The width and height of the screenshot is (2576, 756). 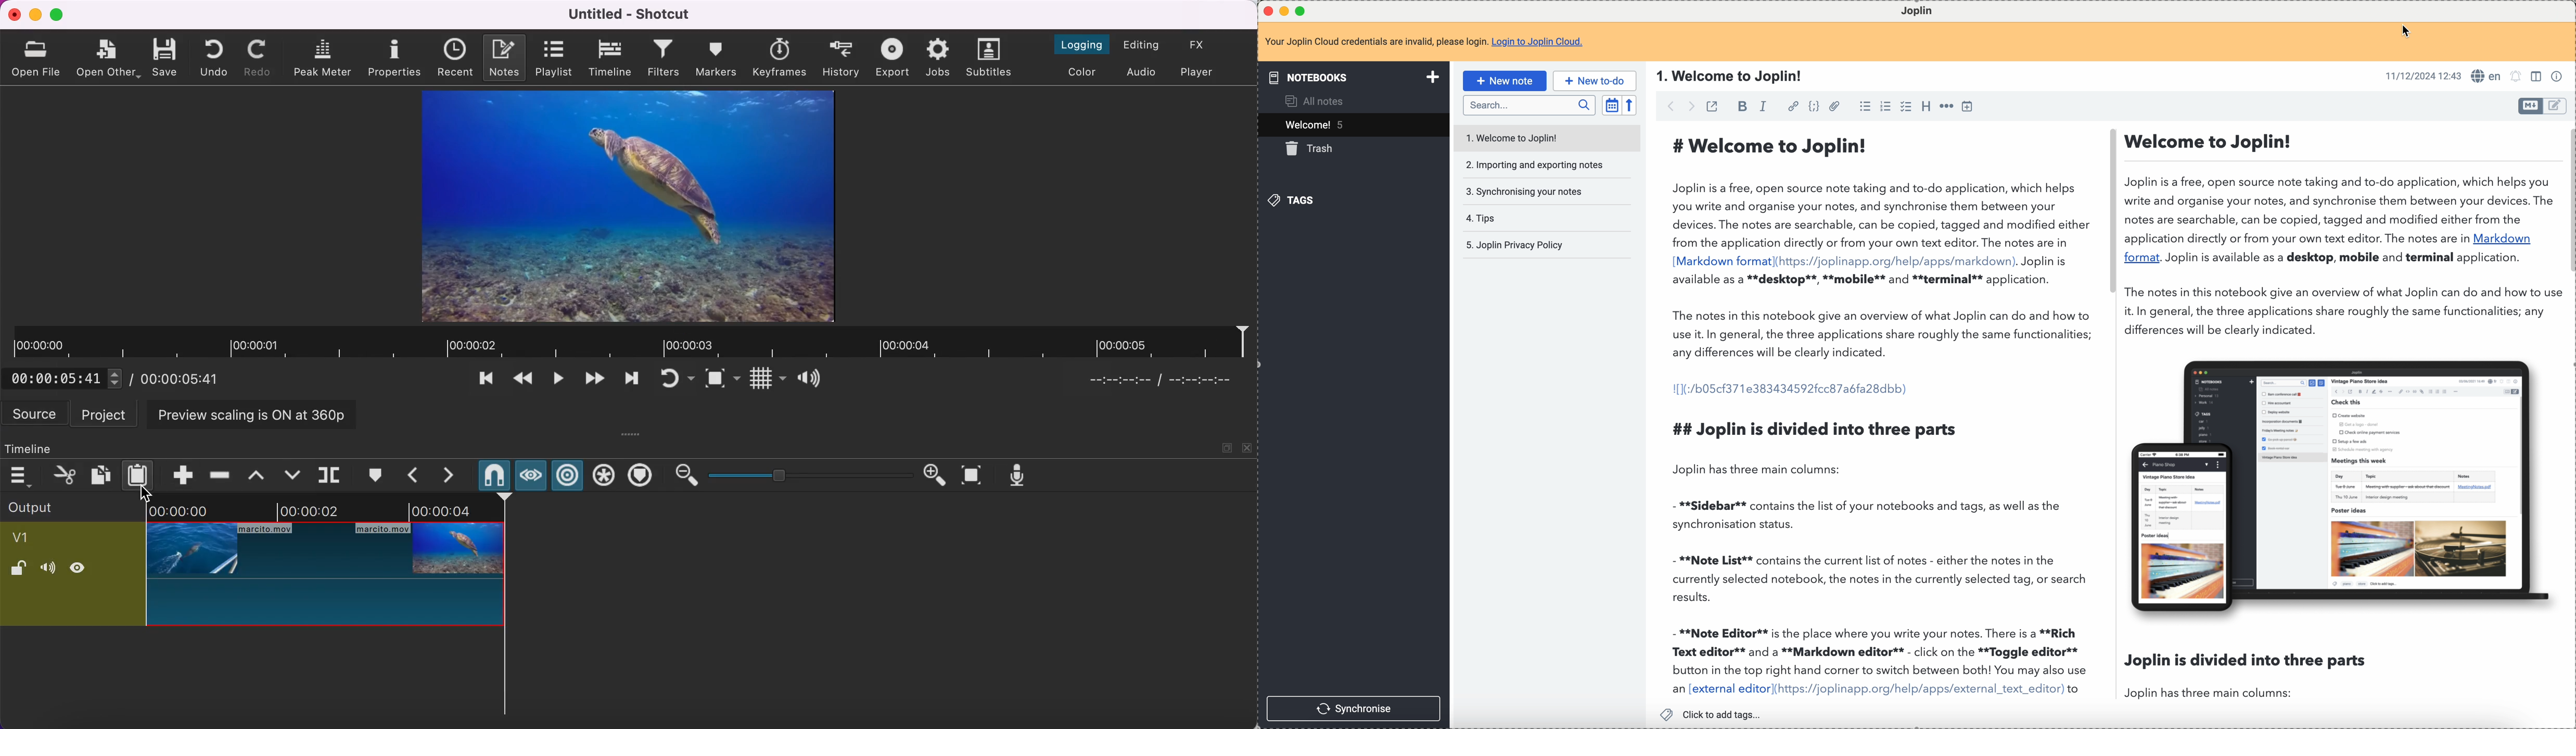 I want to click on format, so click(x=2141, y=256).